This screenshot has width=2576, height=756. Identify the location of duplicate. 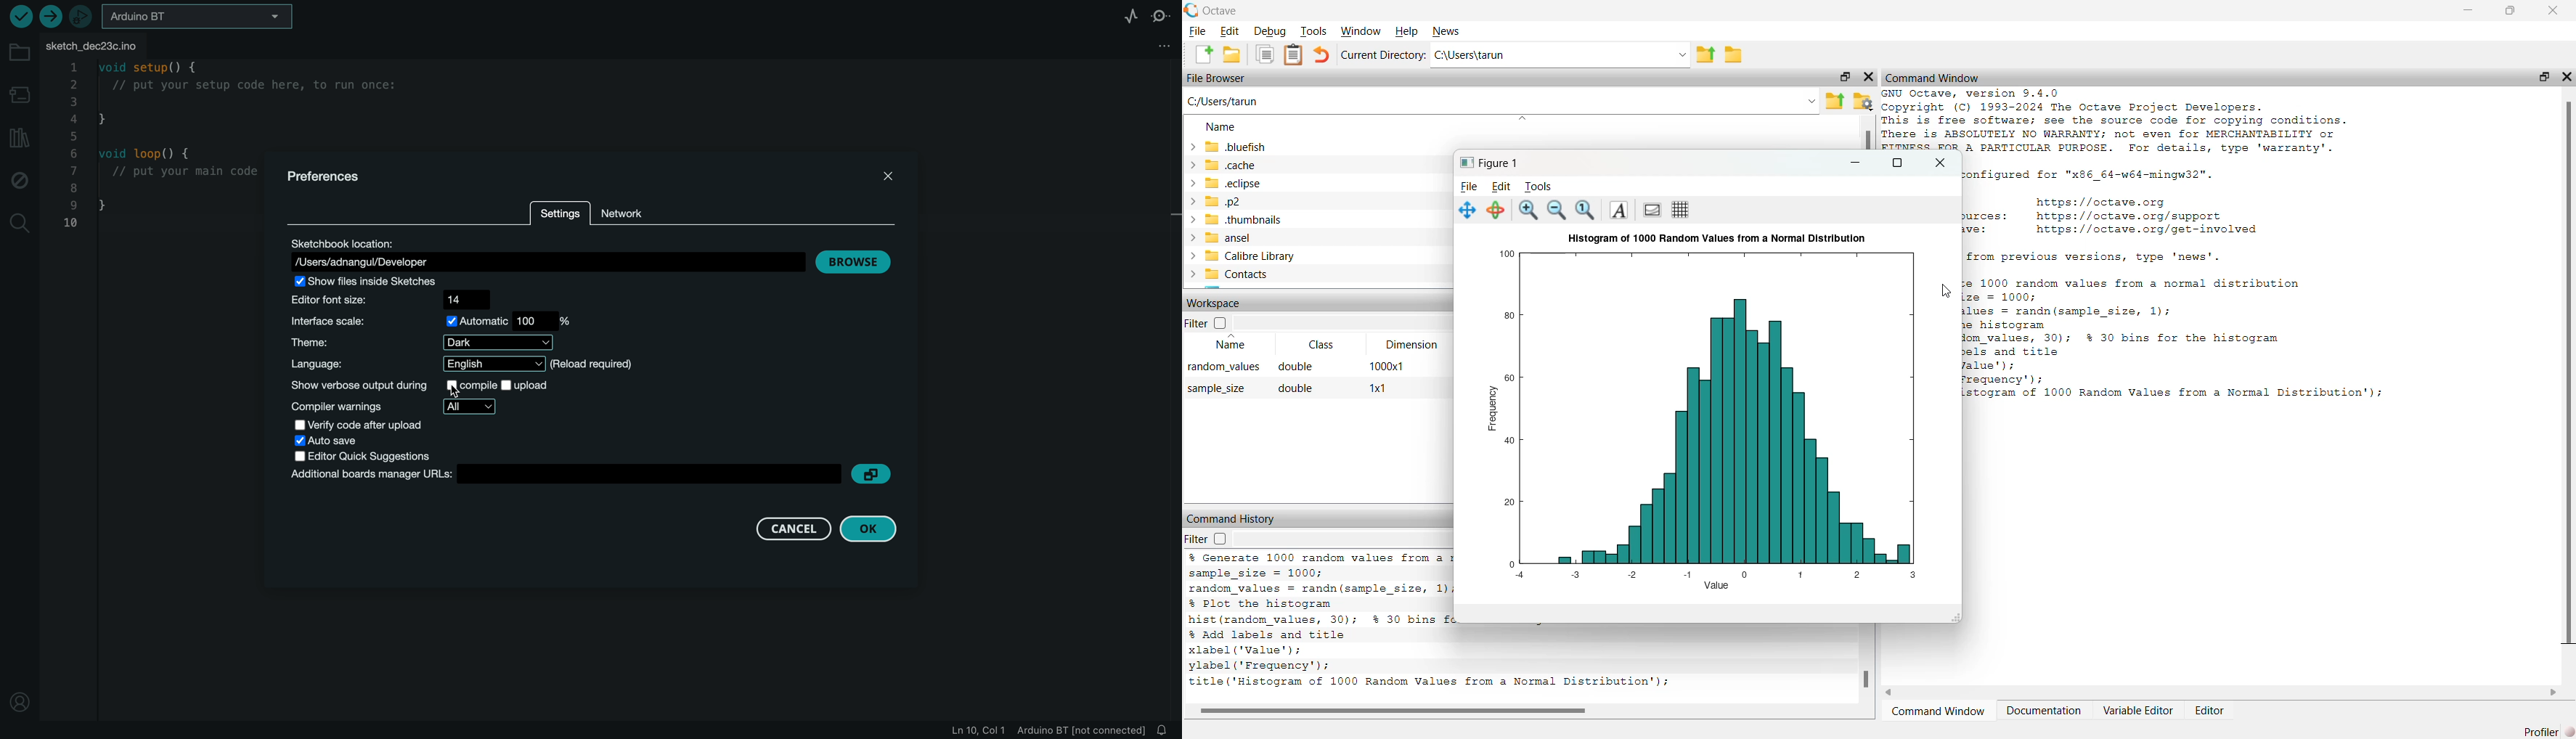
(1265, 54).